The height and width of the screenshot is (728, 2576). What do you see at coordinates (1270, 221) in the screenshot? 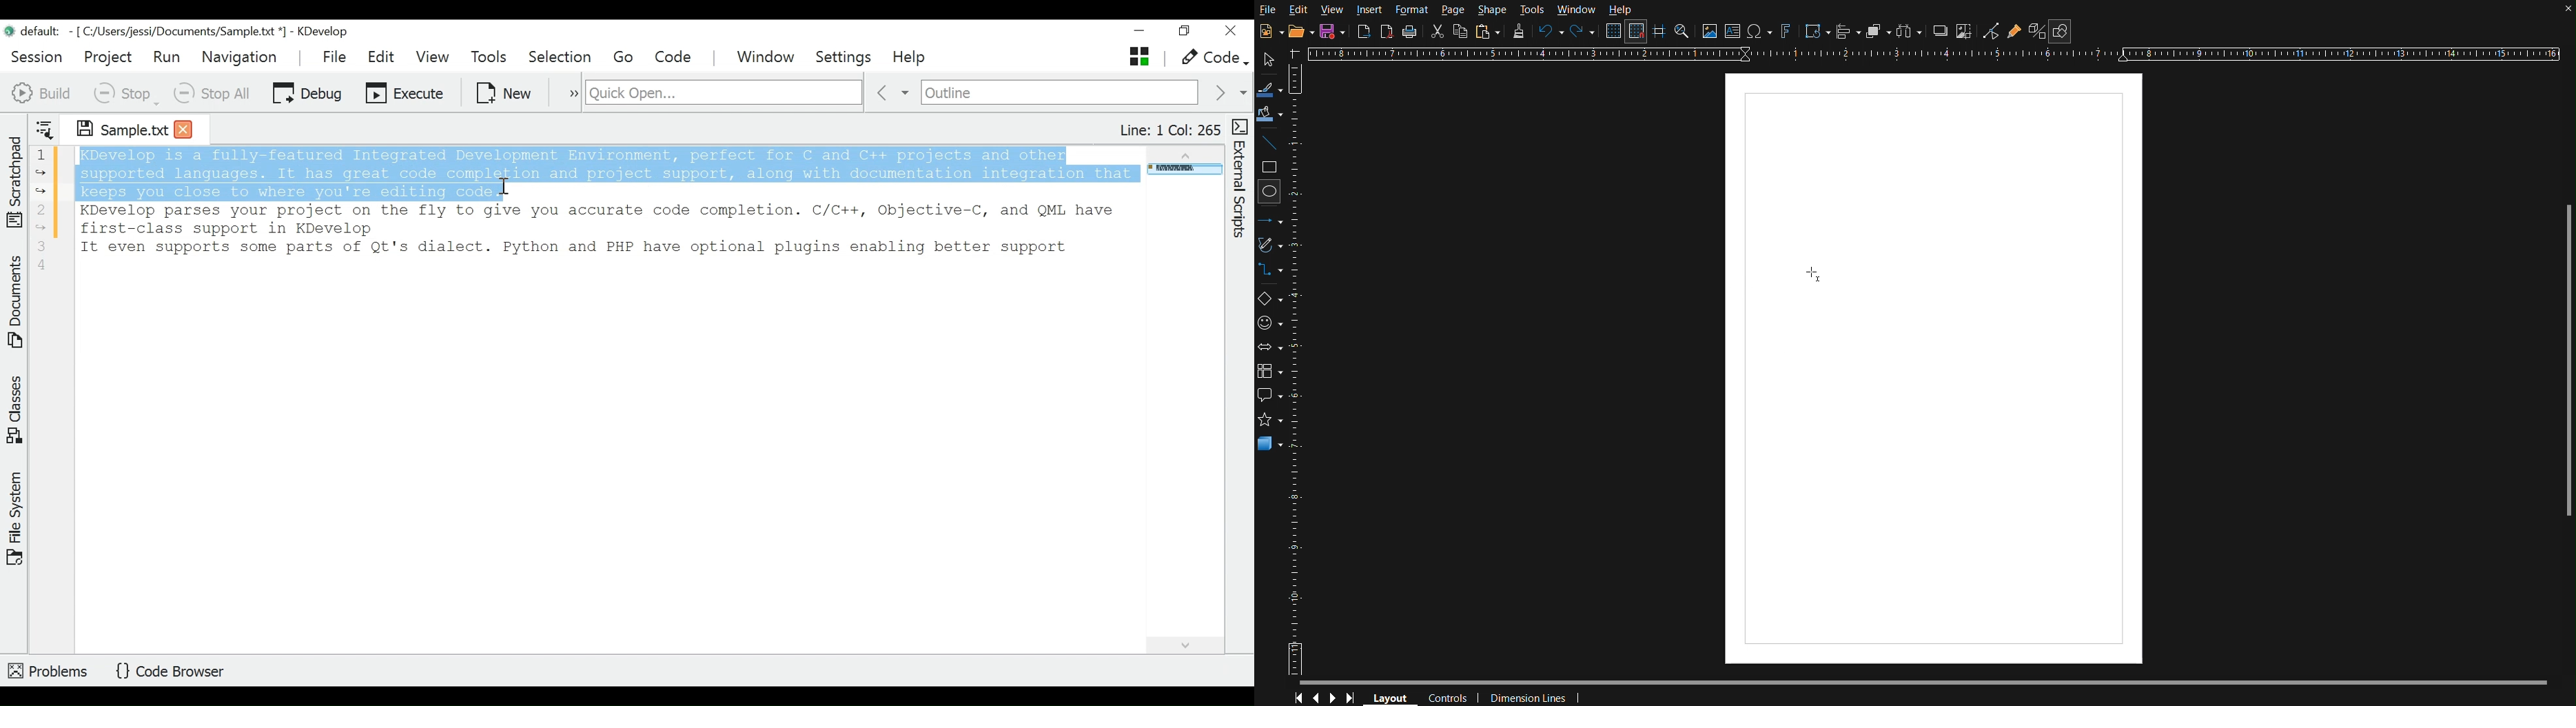
I see `Line and Arrows` at bounding box center [1270, 221].